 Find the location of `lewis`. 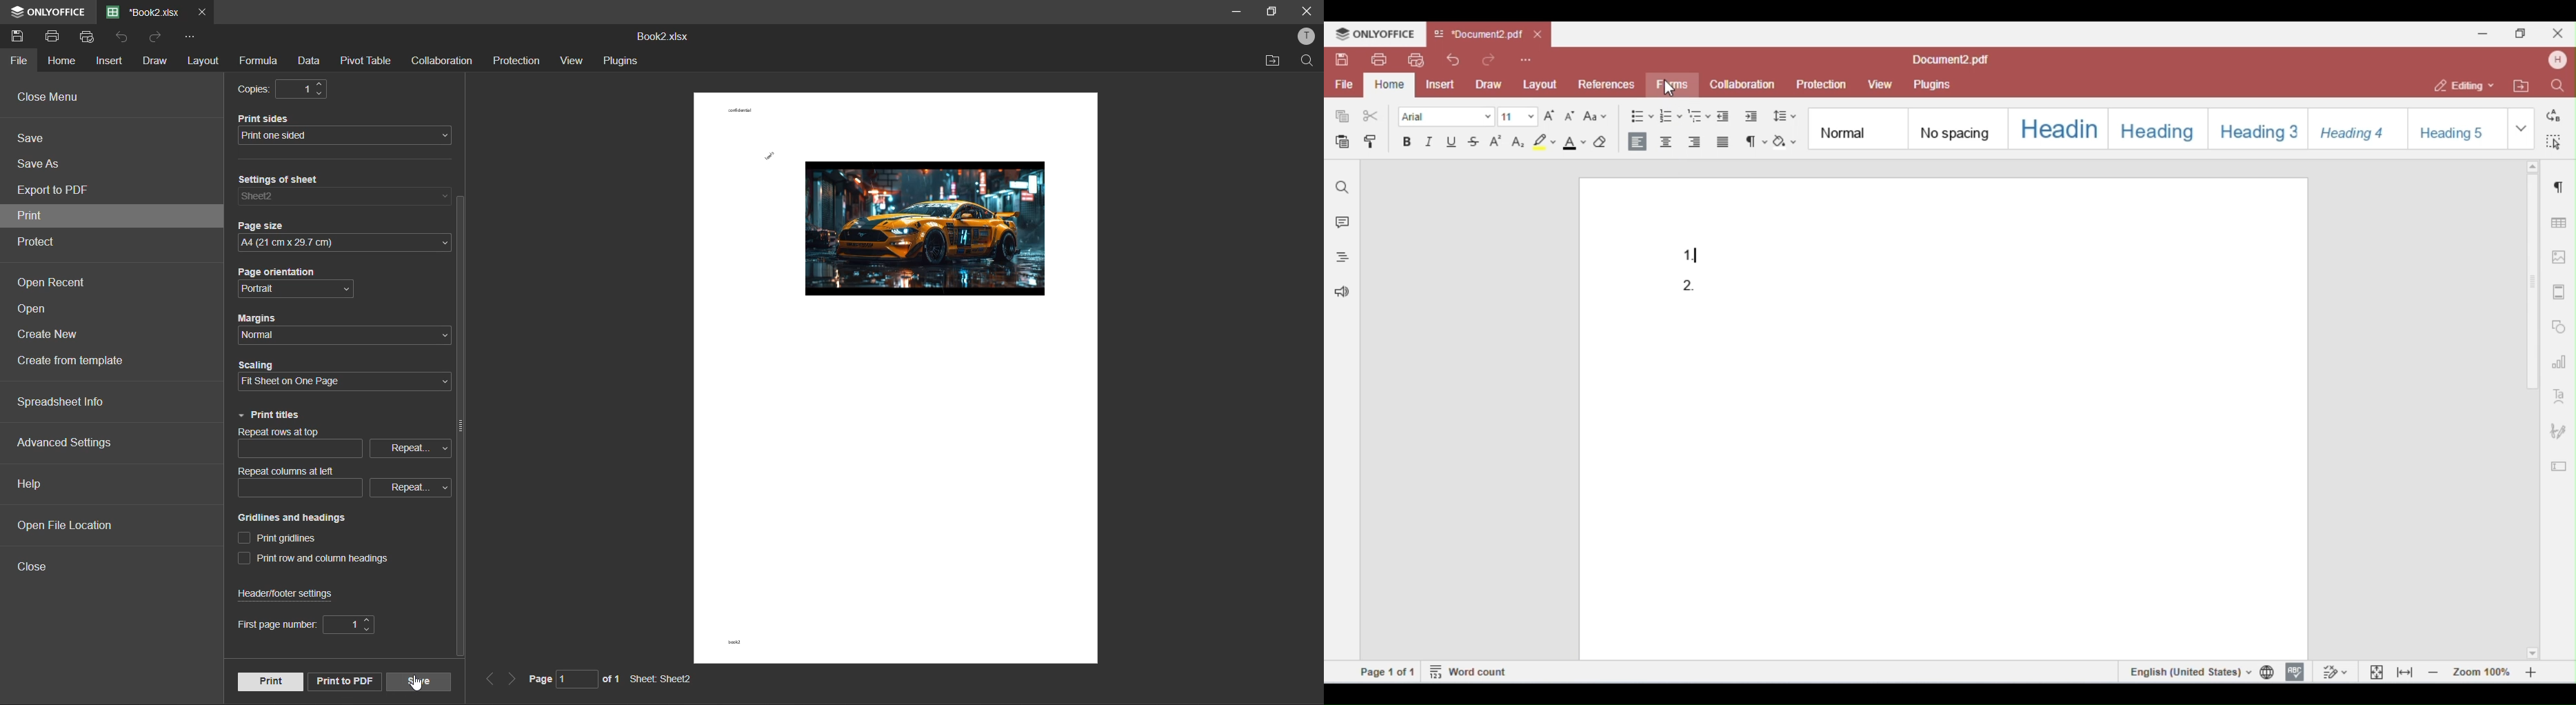

lewis is located at coordinates (768, 156).